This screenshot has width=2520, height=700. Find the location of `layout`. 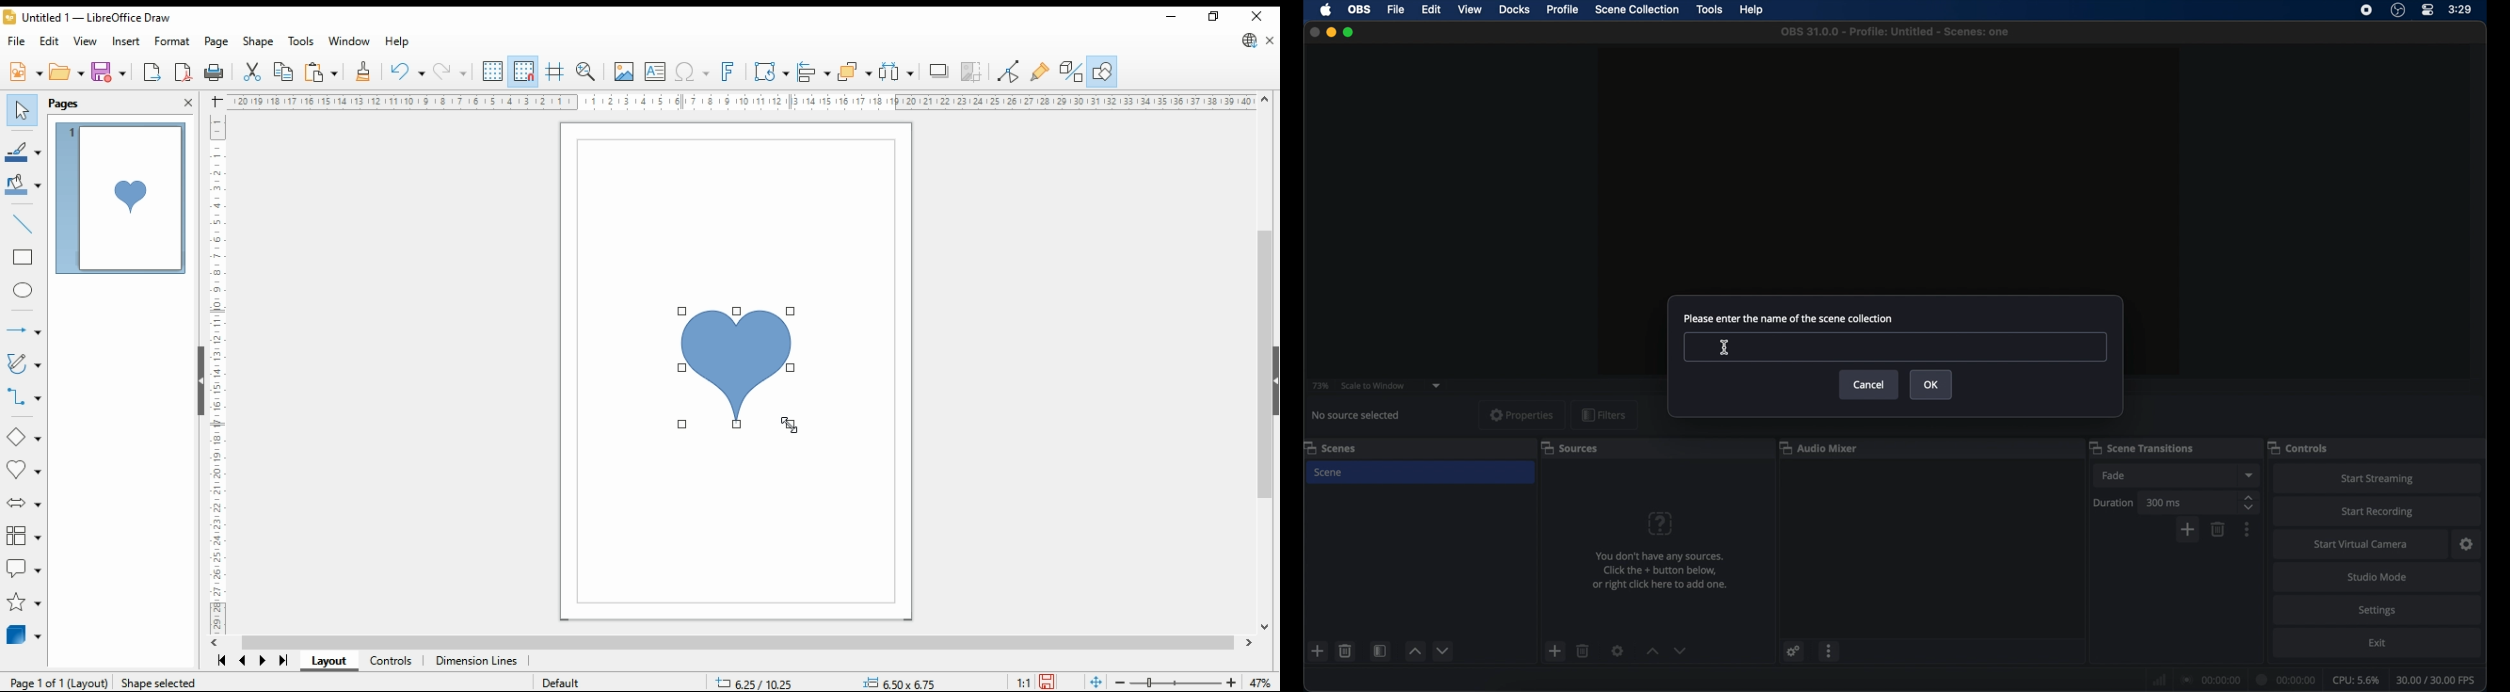

layout is located at coordinates (326, 662).